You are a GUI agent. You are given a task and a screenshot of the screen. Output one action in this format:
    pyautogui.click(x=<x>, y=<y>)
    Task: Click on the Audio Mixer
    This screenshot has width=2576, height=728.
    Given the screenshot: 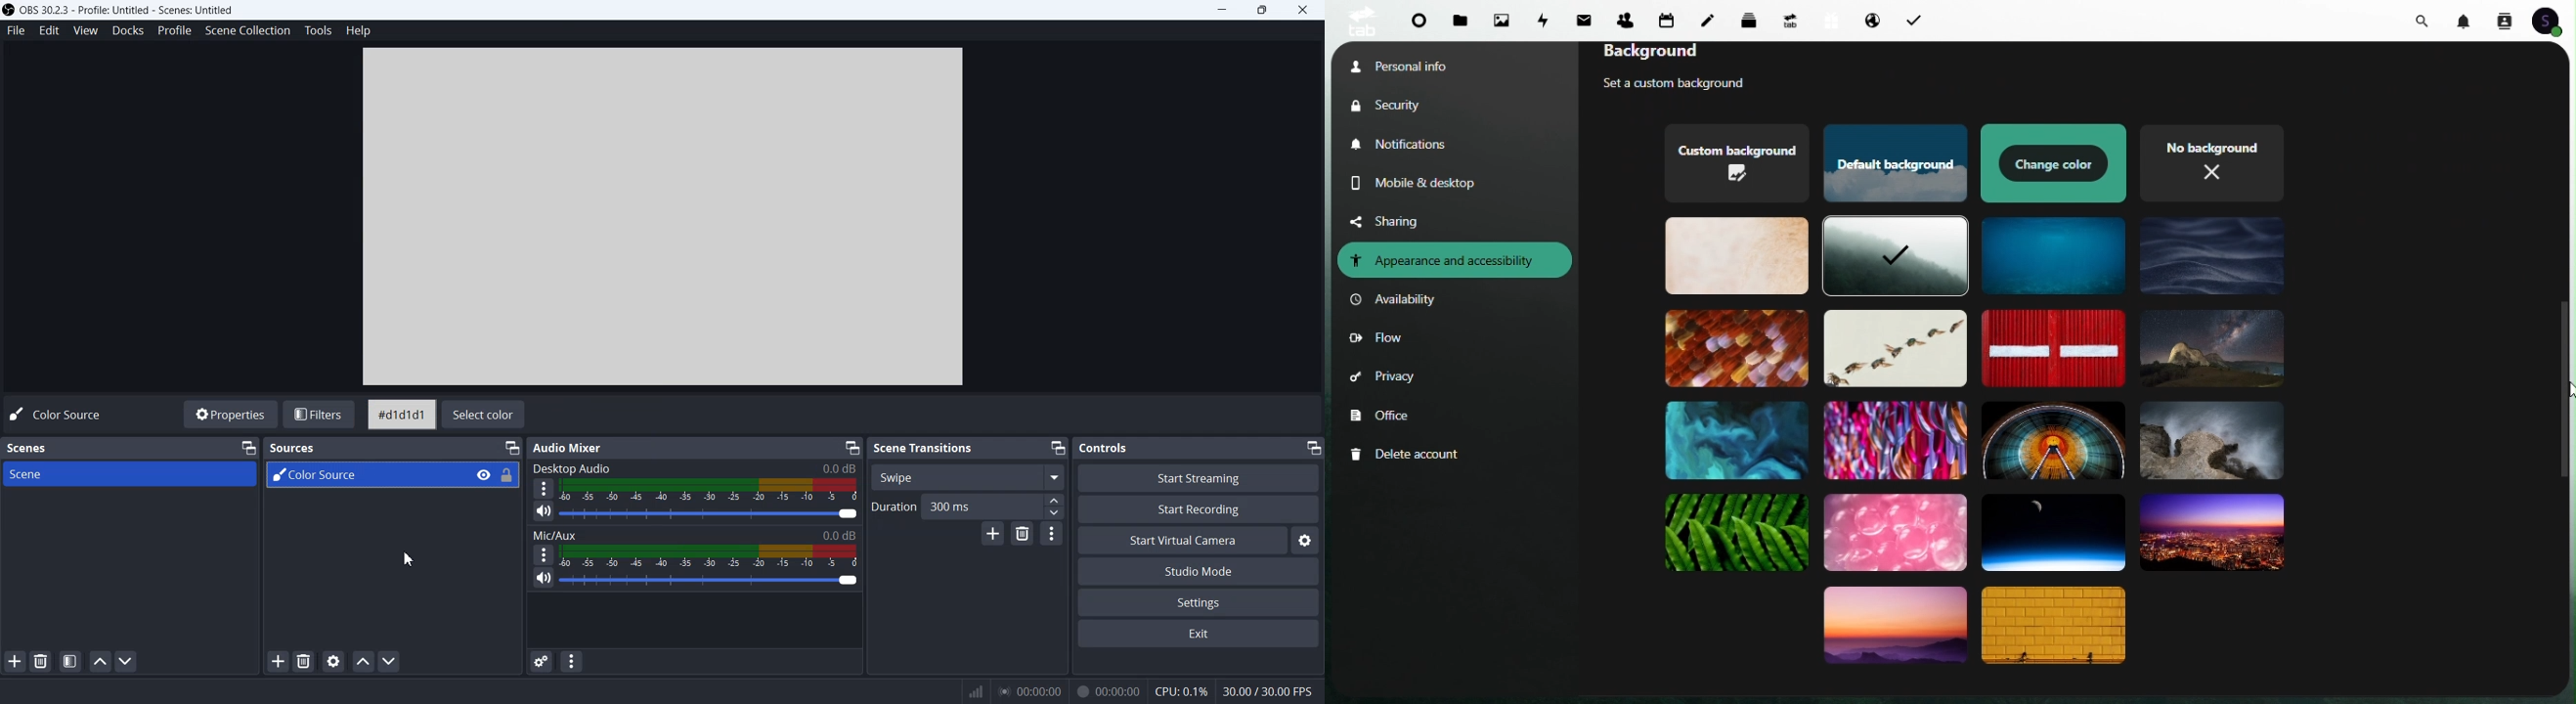 What is the action you would take?
    pyautogui.click(x=567, y=447)
    